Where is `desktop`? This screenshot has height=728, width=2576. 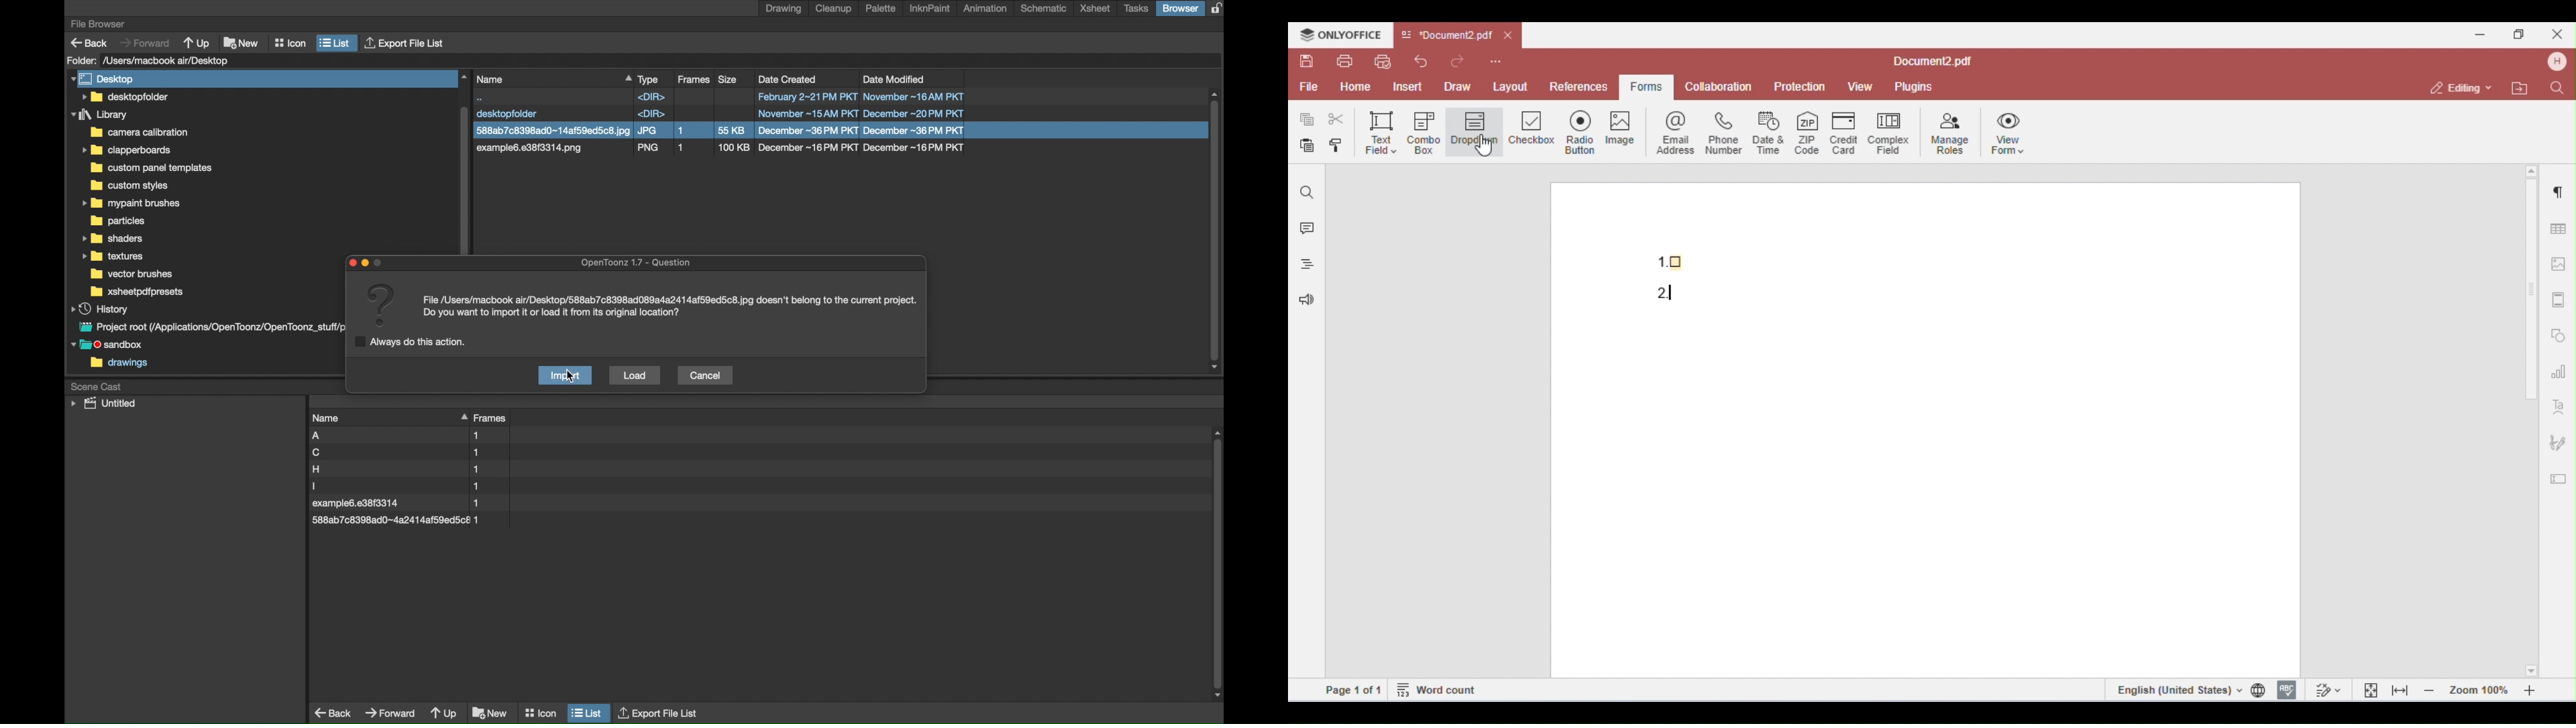
desktop is located at coordinates (105, 78).